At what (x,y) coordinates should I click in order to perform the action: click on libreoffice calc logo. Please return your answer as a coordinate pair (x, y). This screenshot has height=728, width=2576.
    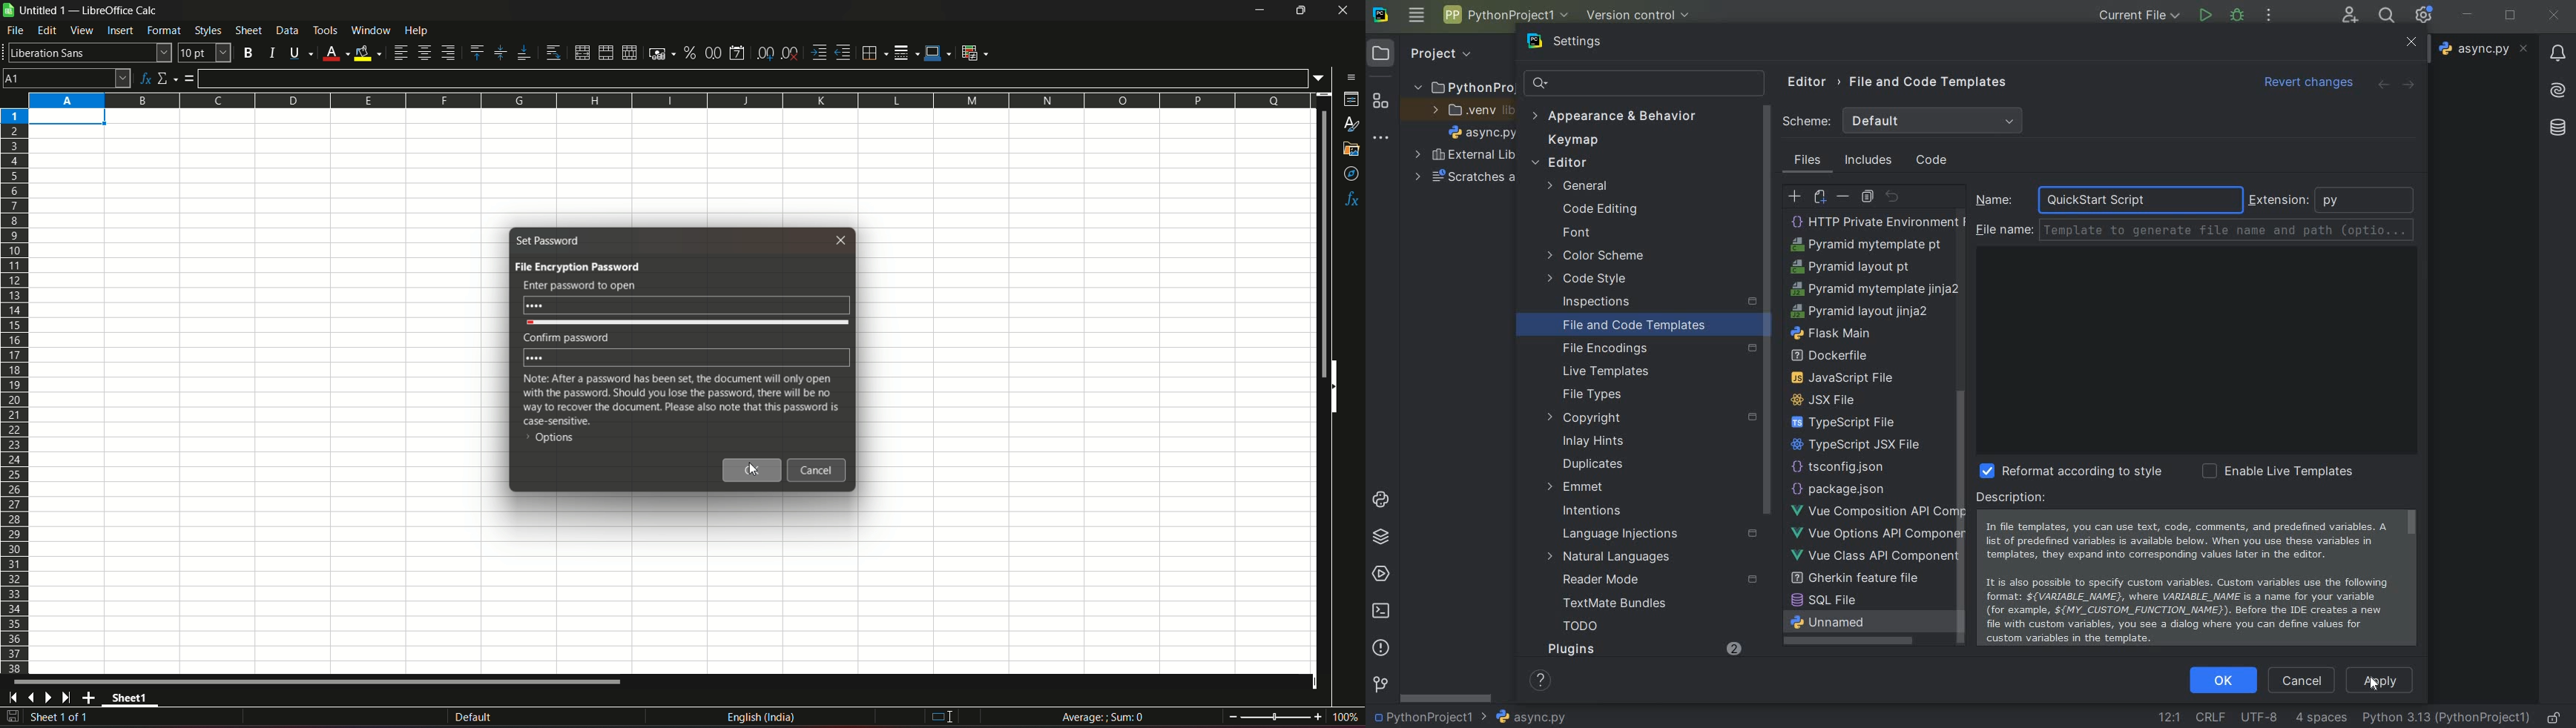
    Looking at the image, I should click on (9, 11).